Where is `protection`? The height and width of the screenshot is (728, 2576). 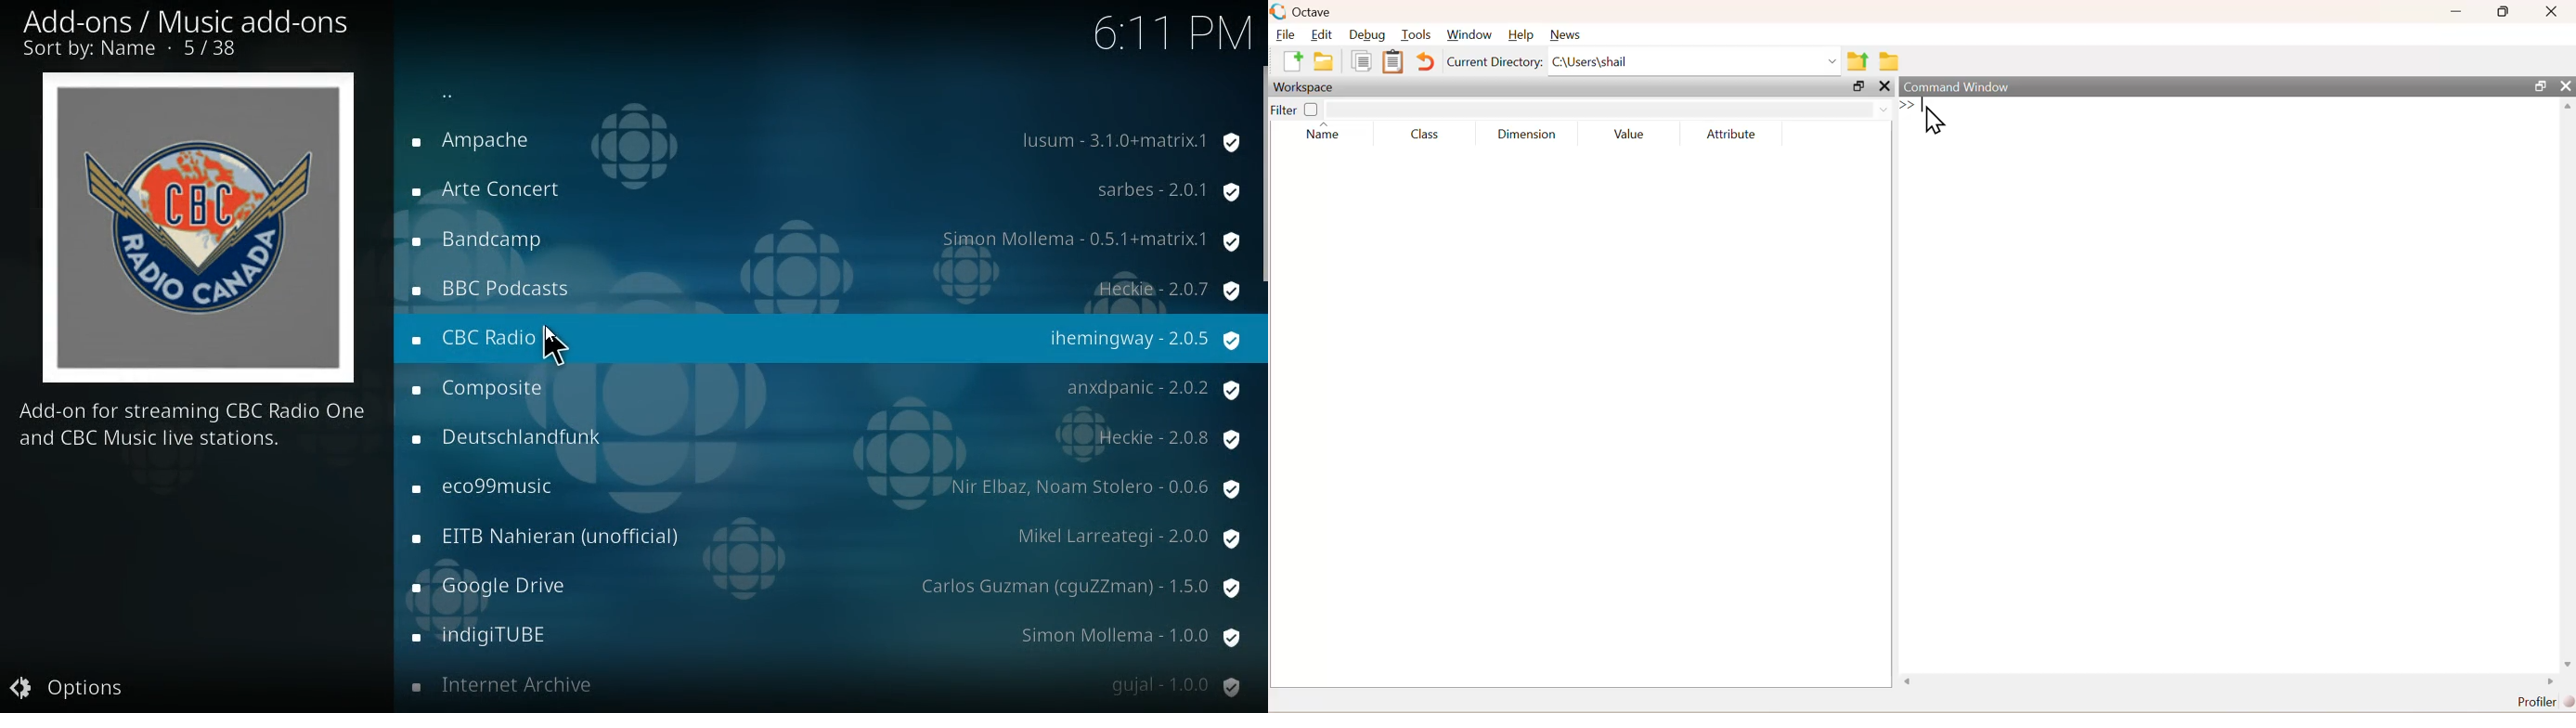 protection is located at coordinates (1104, 637).